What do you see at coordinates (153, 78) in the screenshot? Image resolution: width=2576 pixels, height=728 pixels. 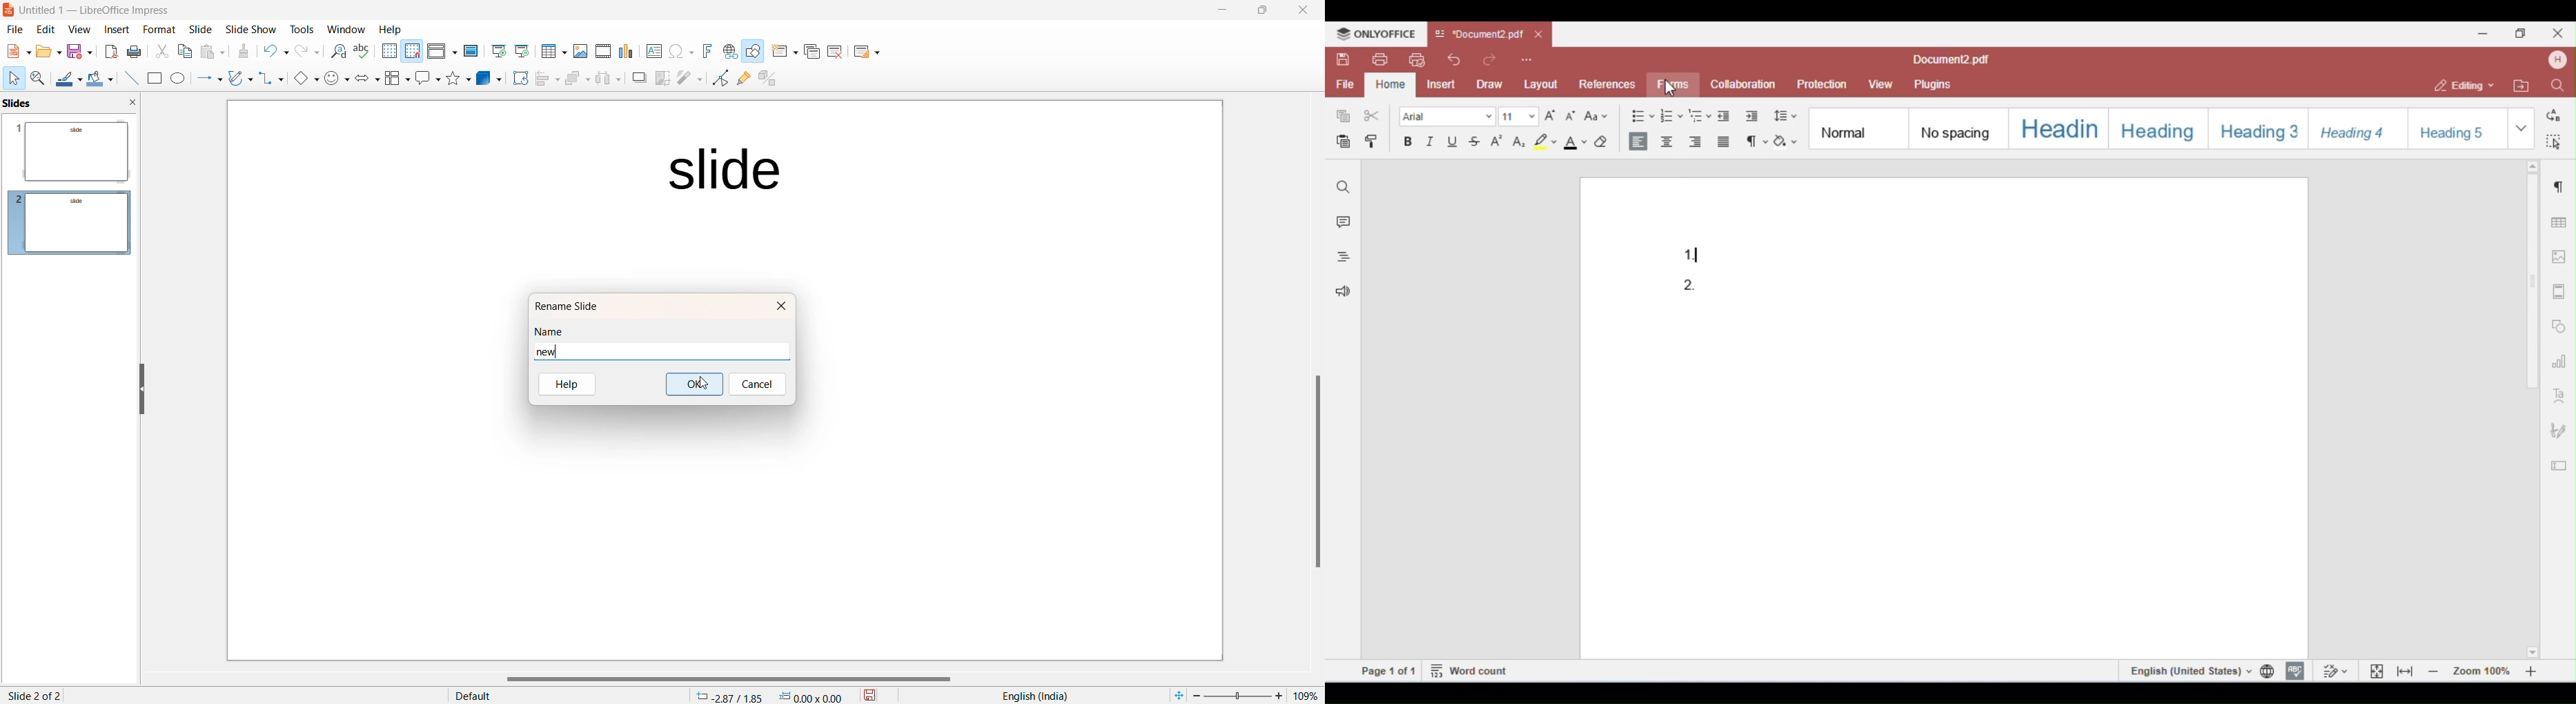 I see `Rectangle` at bounding box center [153, 78].